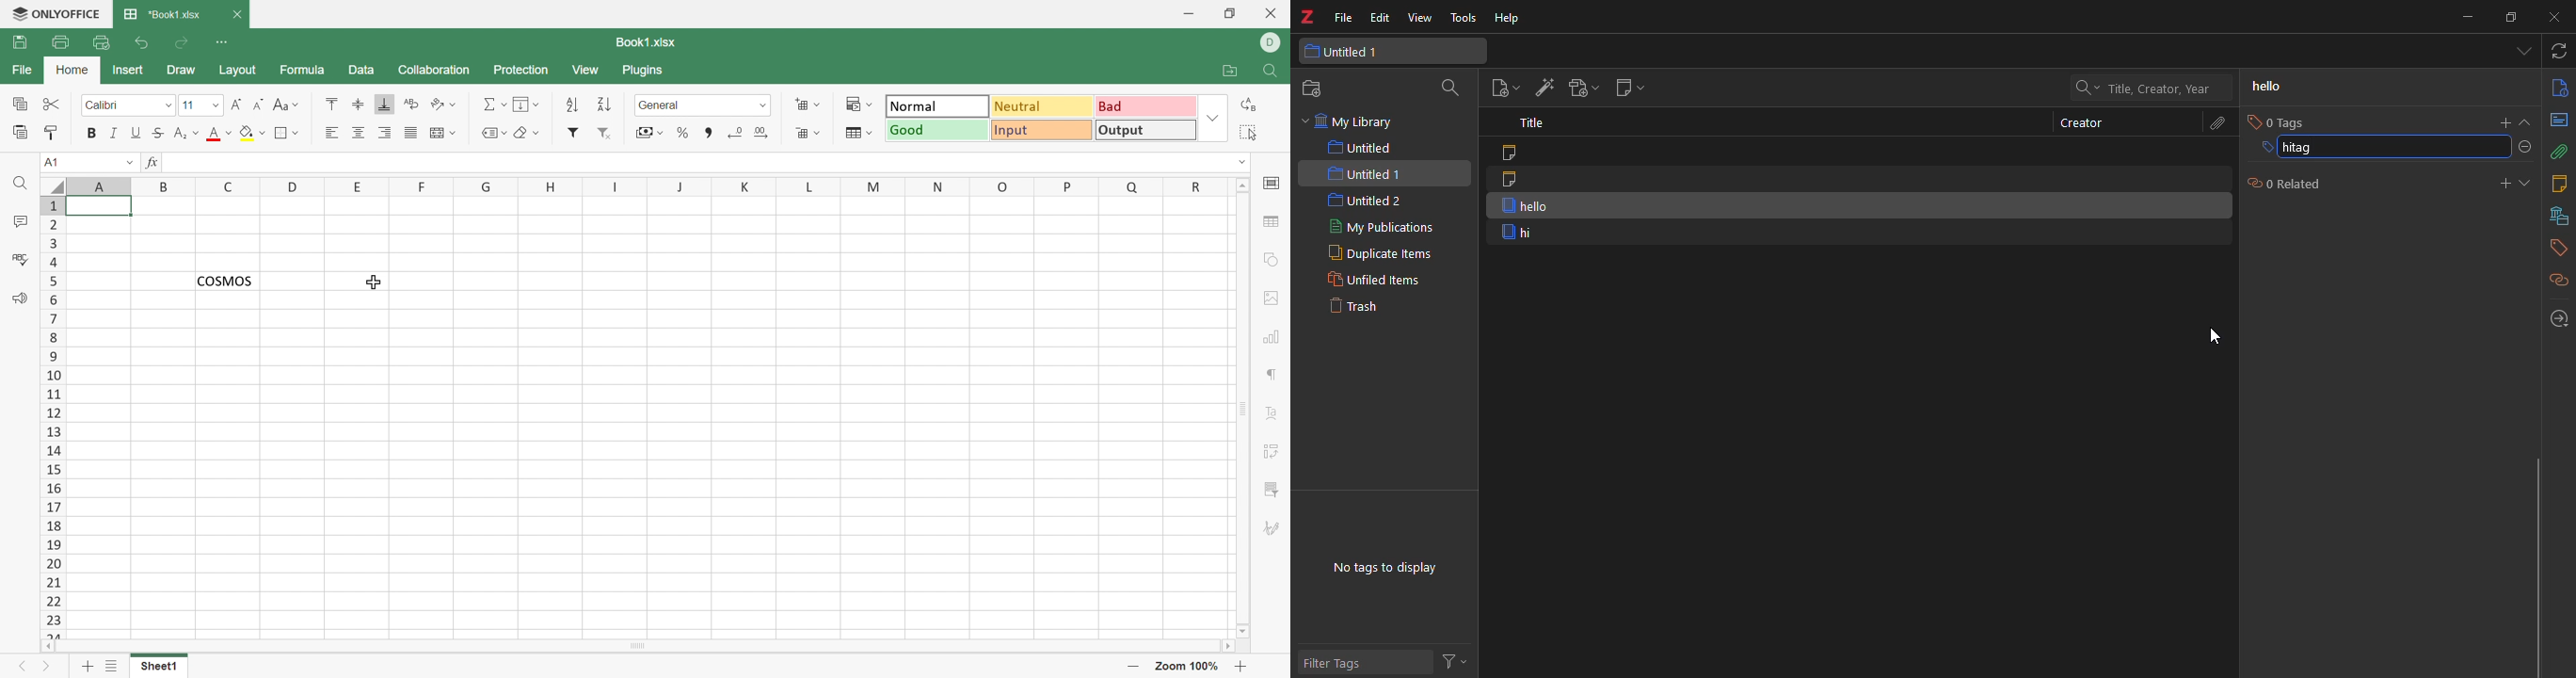 The image size is (2576, 700). Describe the element at coordinates (1353, 122) in the screenshot. I see `my library` at that location.